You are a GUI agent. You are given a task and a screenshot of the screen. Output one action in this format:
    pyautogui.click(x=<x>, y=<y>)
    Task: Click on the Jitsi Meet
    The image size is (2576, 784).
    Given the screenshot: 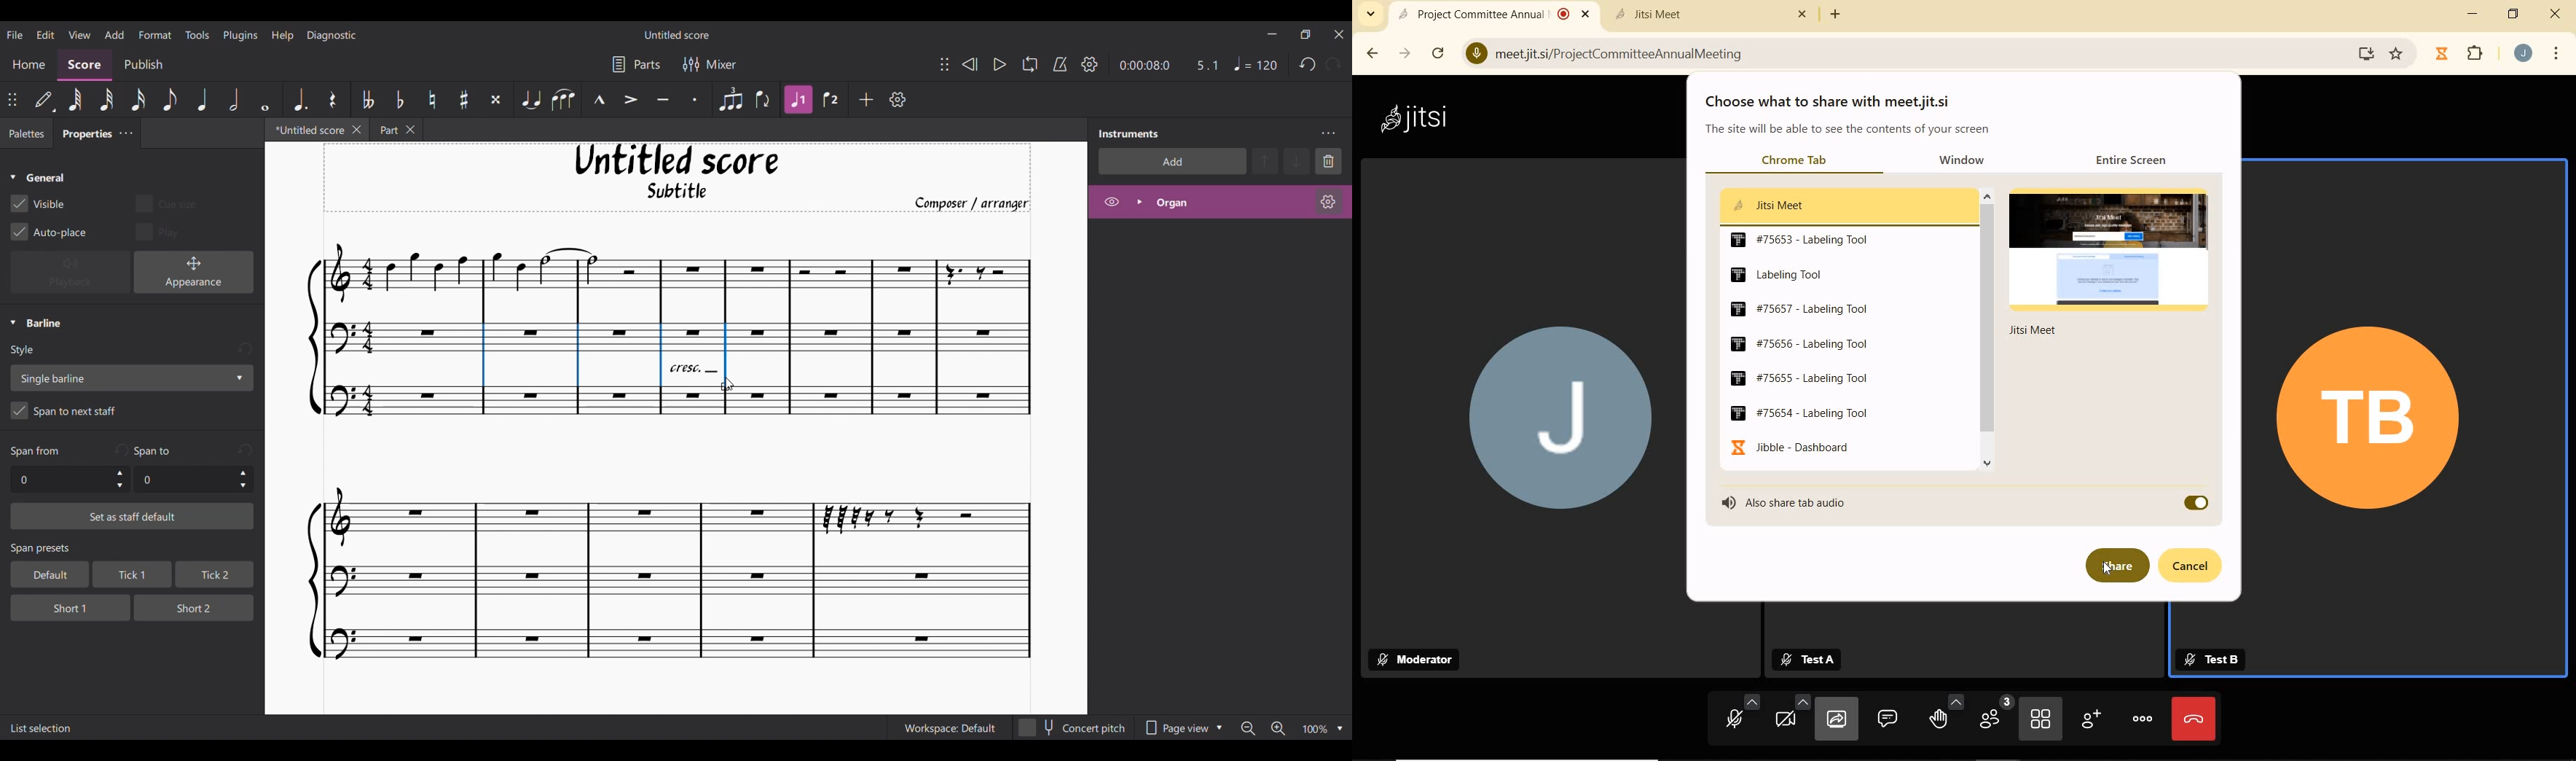 What is the action you would take?
    pyautogui.click(x=1713, y=14)
    